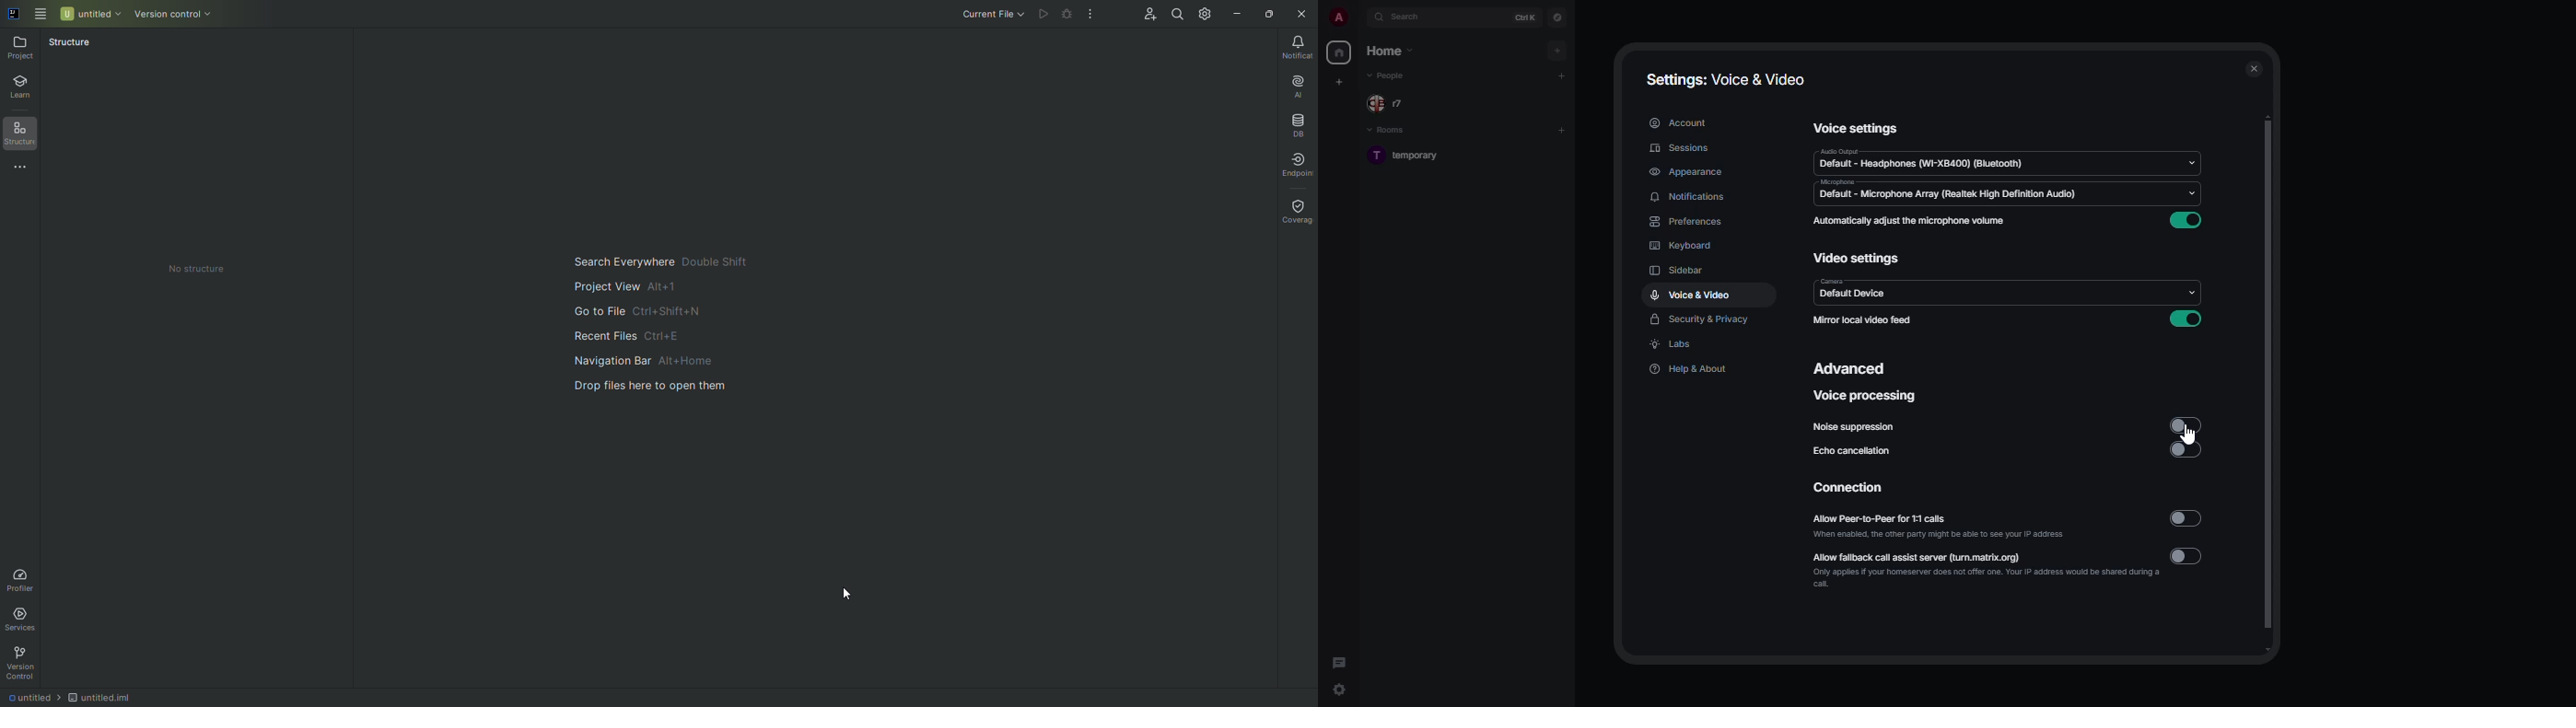  Describe the element at coordinates (1852, 368) in the screenshot. I see `advanced` at that location.